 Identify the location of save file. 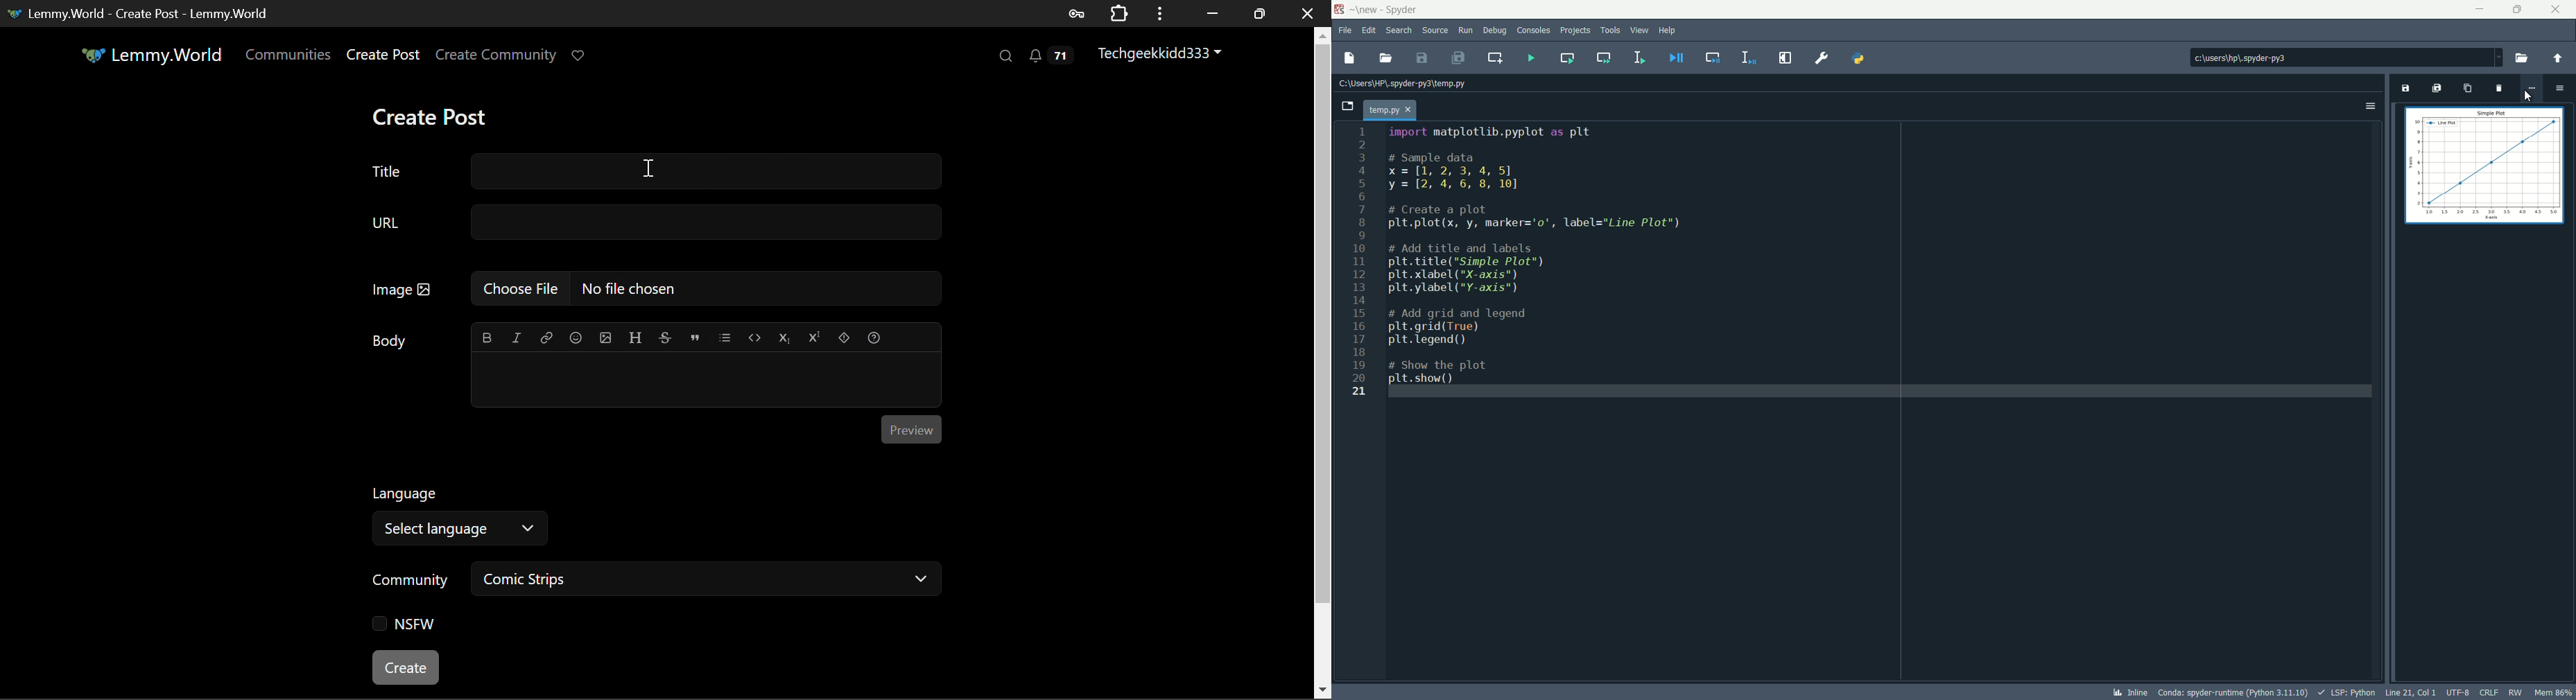
(1424, 58).